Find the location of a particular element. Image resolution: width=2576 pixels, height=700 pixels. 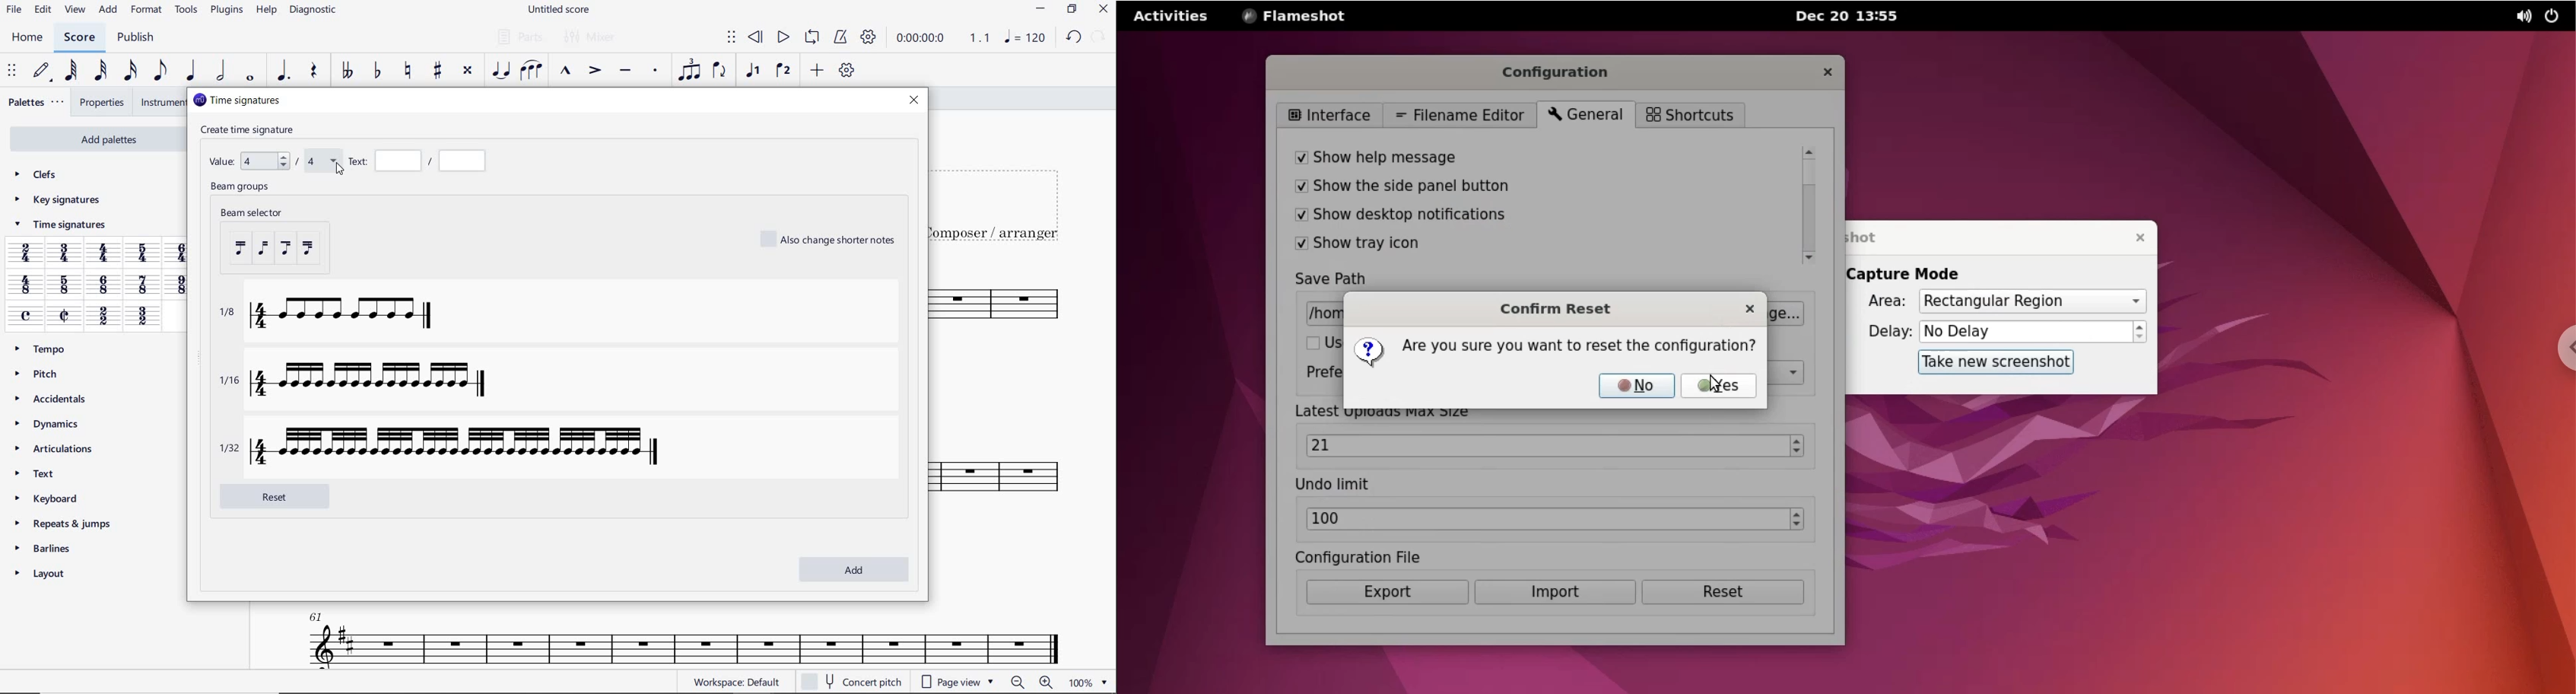

REDO is located at coordinates (1100, 36).